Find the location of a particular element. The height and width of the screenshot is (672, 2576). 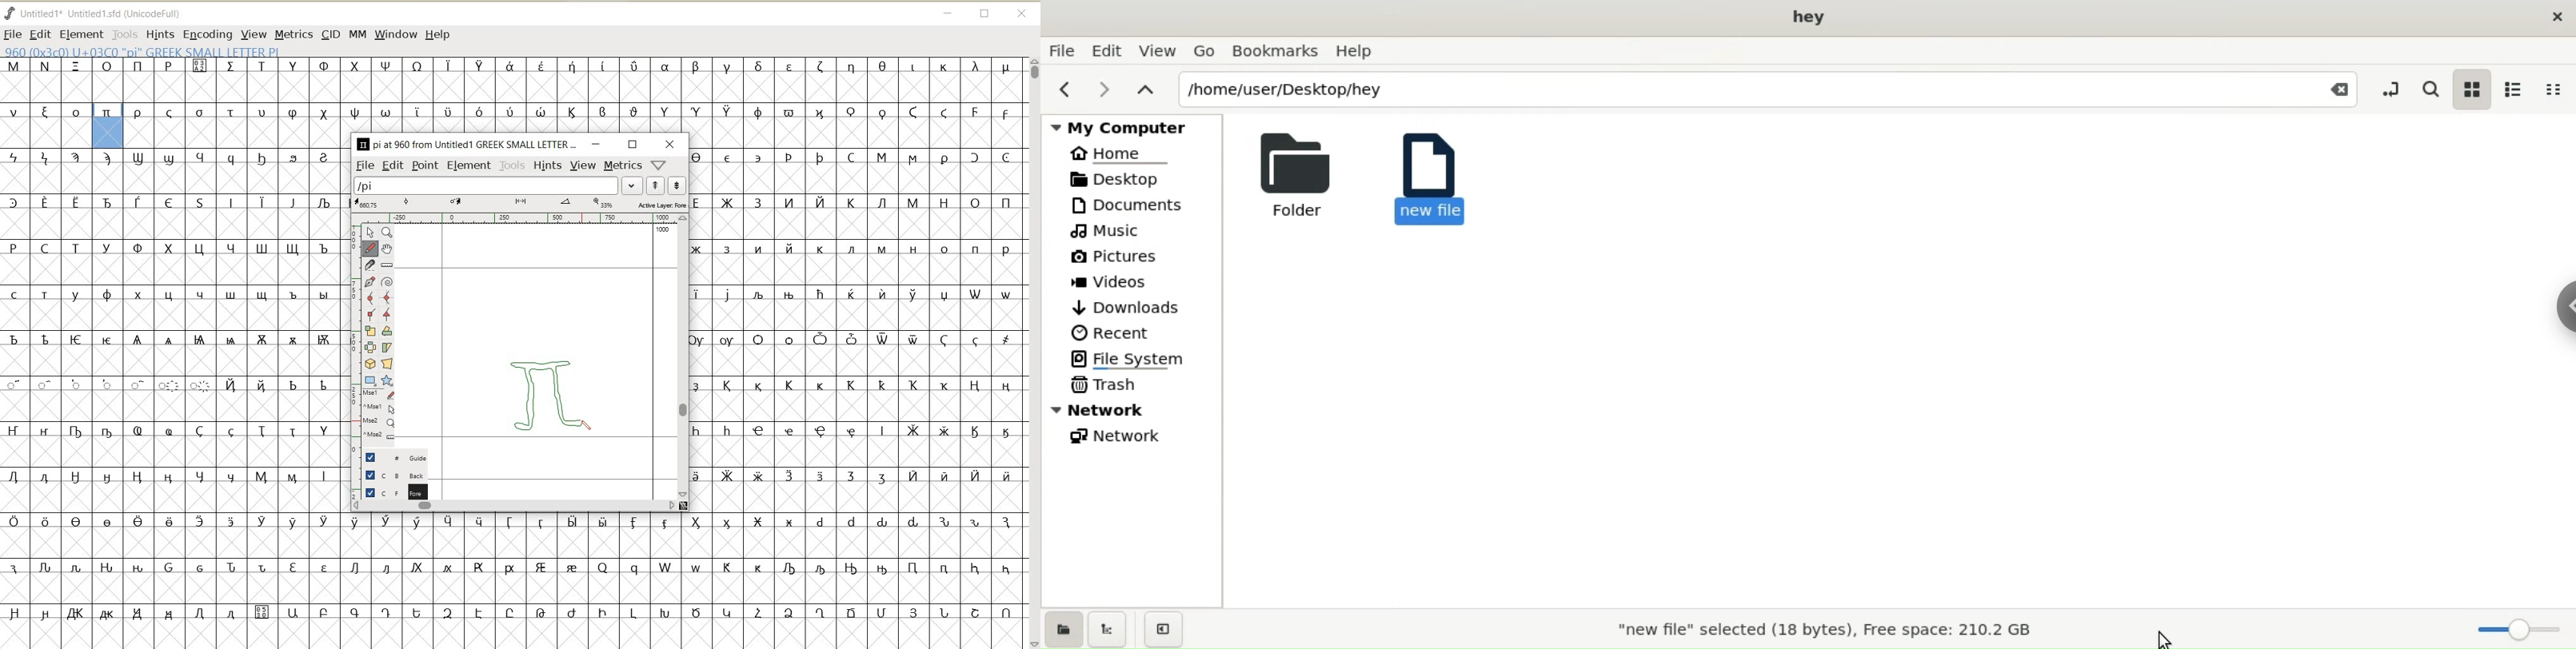

search is located at coordinates (2432, 87).